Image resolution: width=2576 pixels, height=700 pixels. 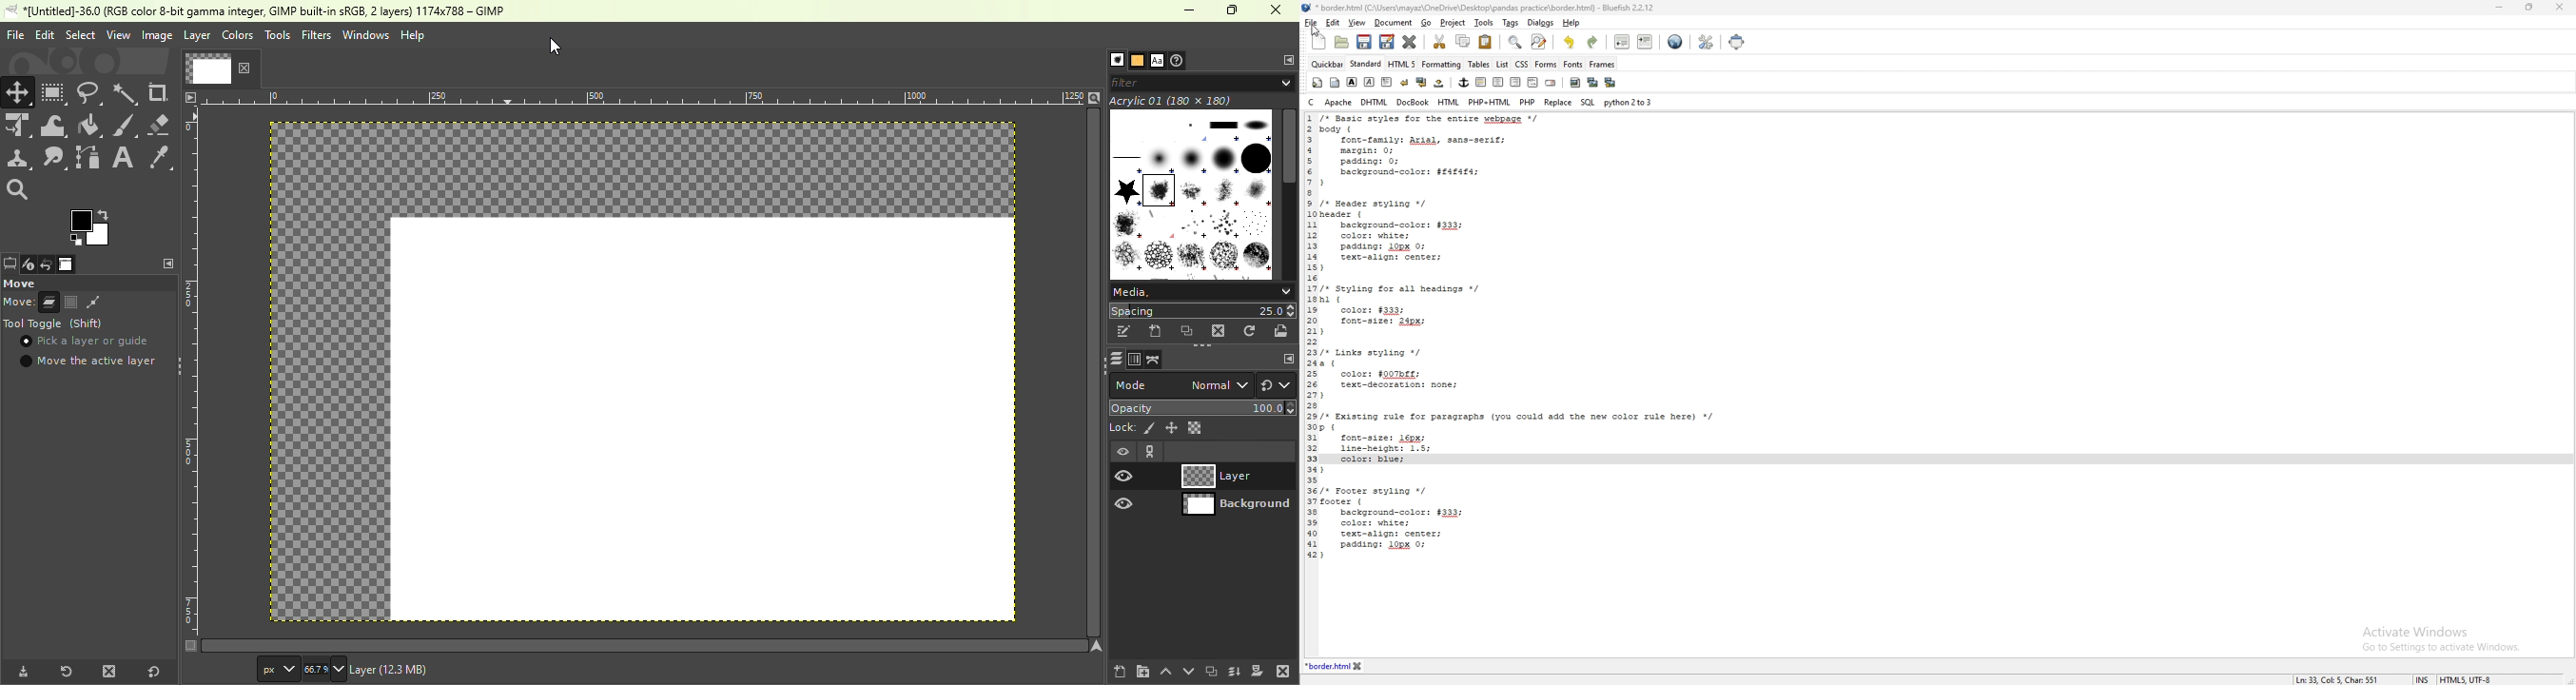 What do you see at coordinates (1454, 23) in the screenshot?
I see `project` at bounding box center [1454, 23].